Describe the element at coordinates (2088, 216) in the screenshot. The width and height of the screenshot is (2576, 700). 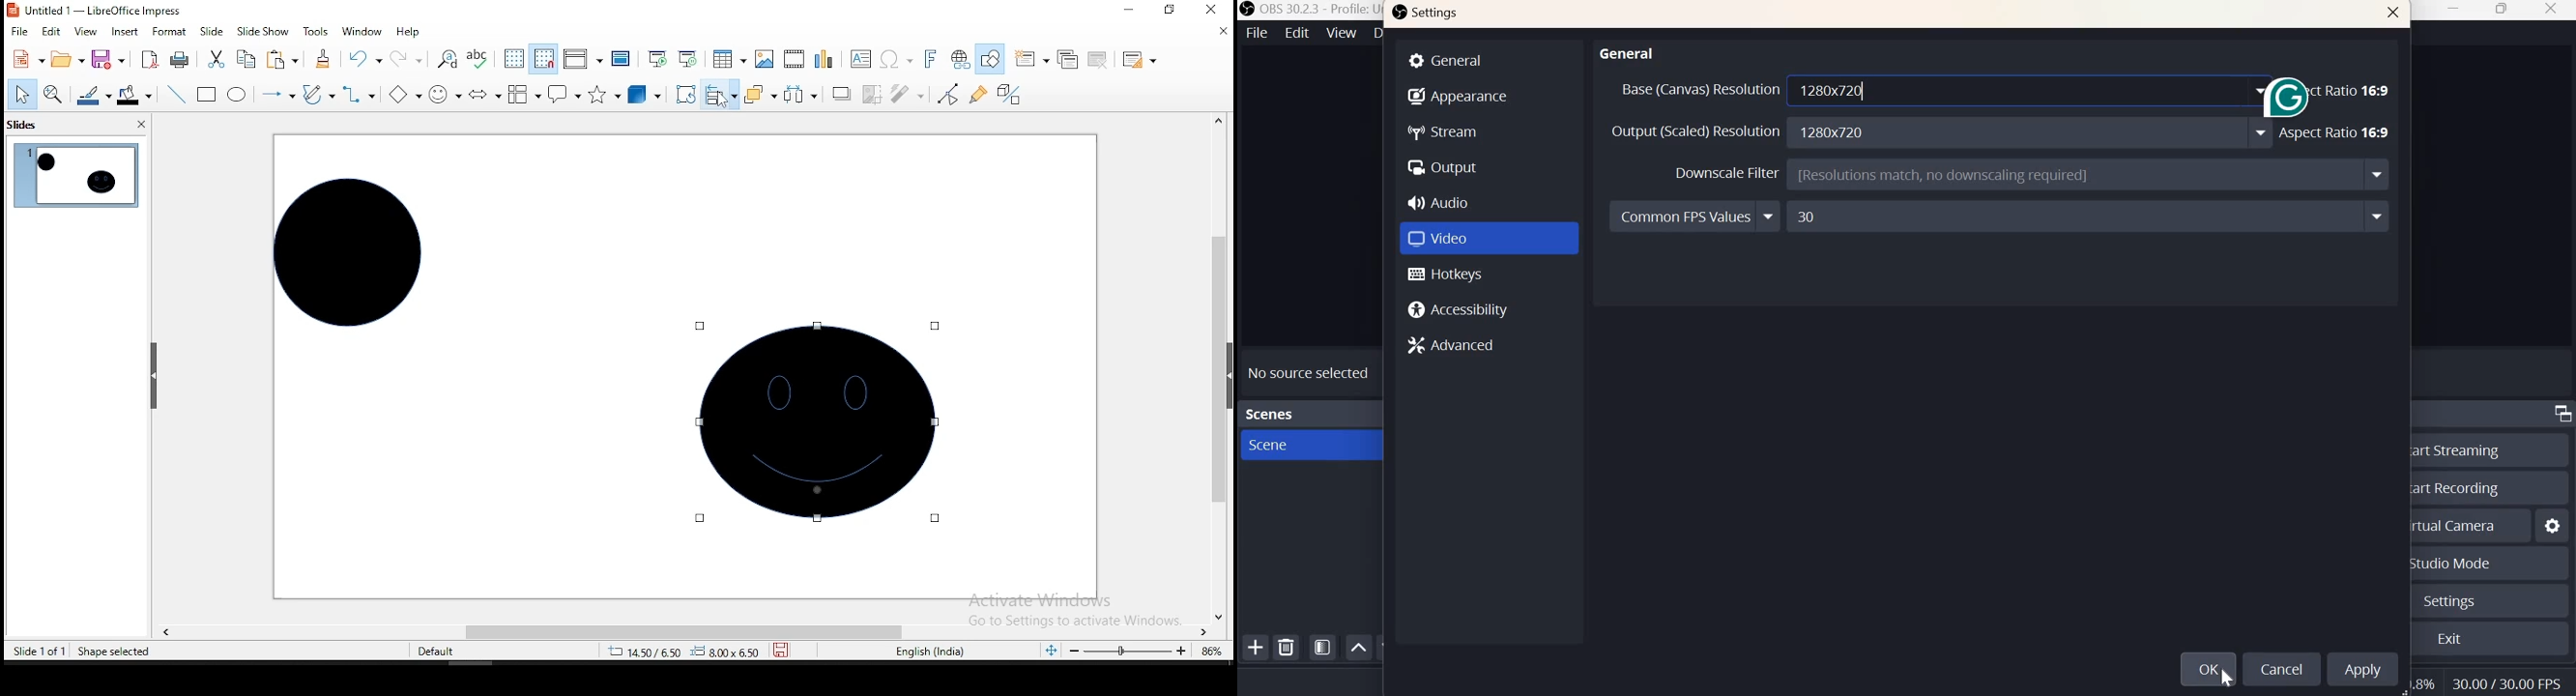
I see `` at that location.